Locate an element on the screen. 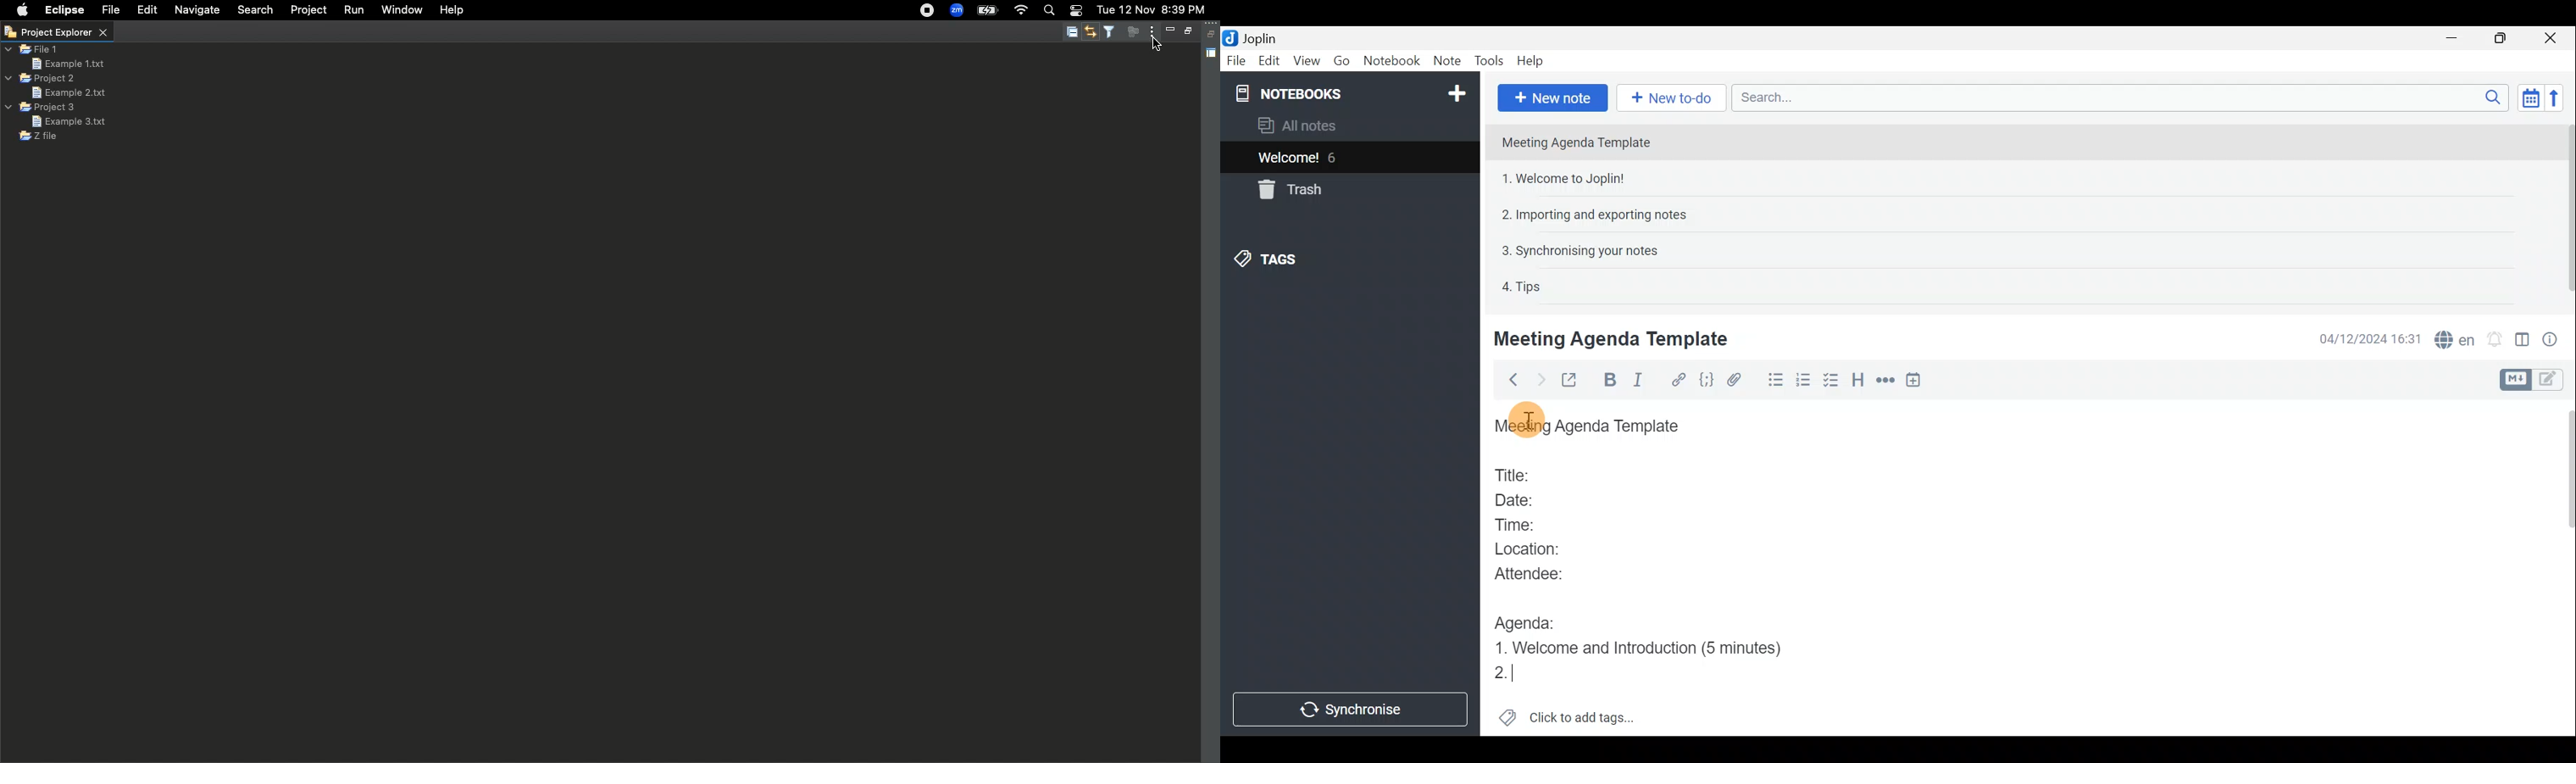 This screenshot has width=2576, height=784. Example 2 text file is located at coordinates (68, 92).